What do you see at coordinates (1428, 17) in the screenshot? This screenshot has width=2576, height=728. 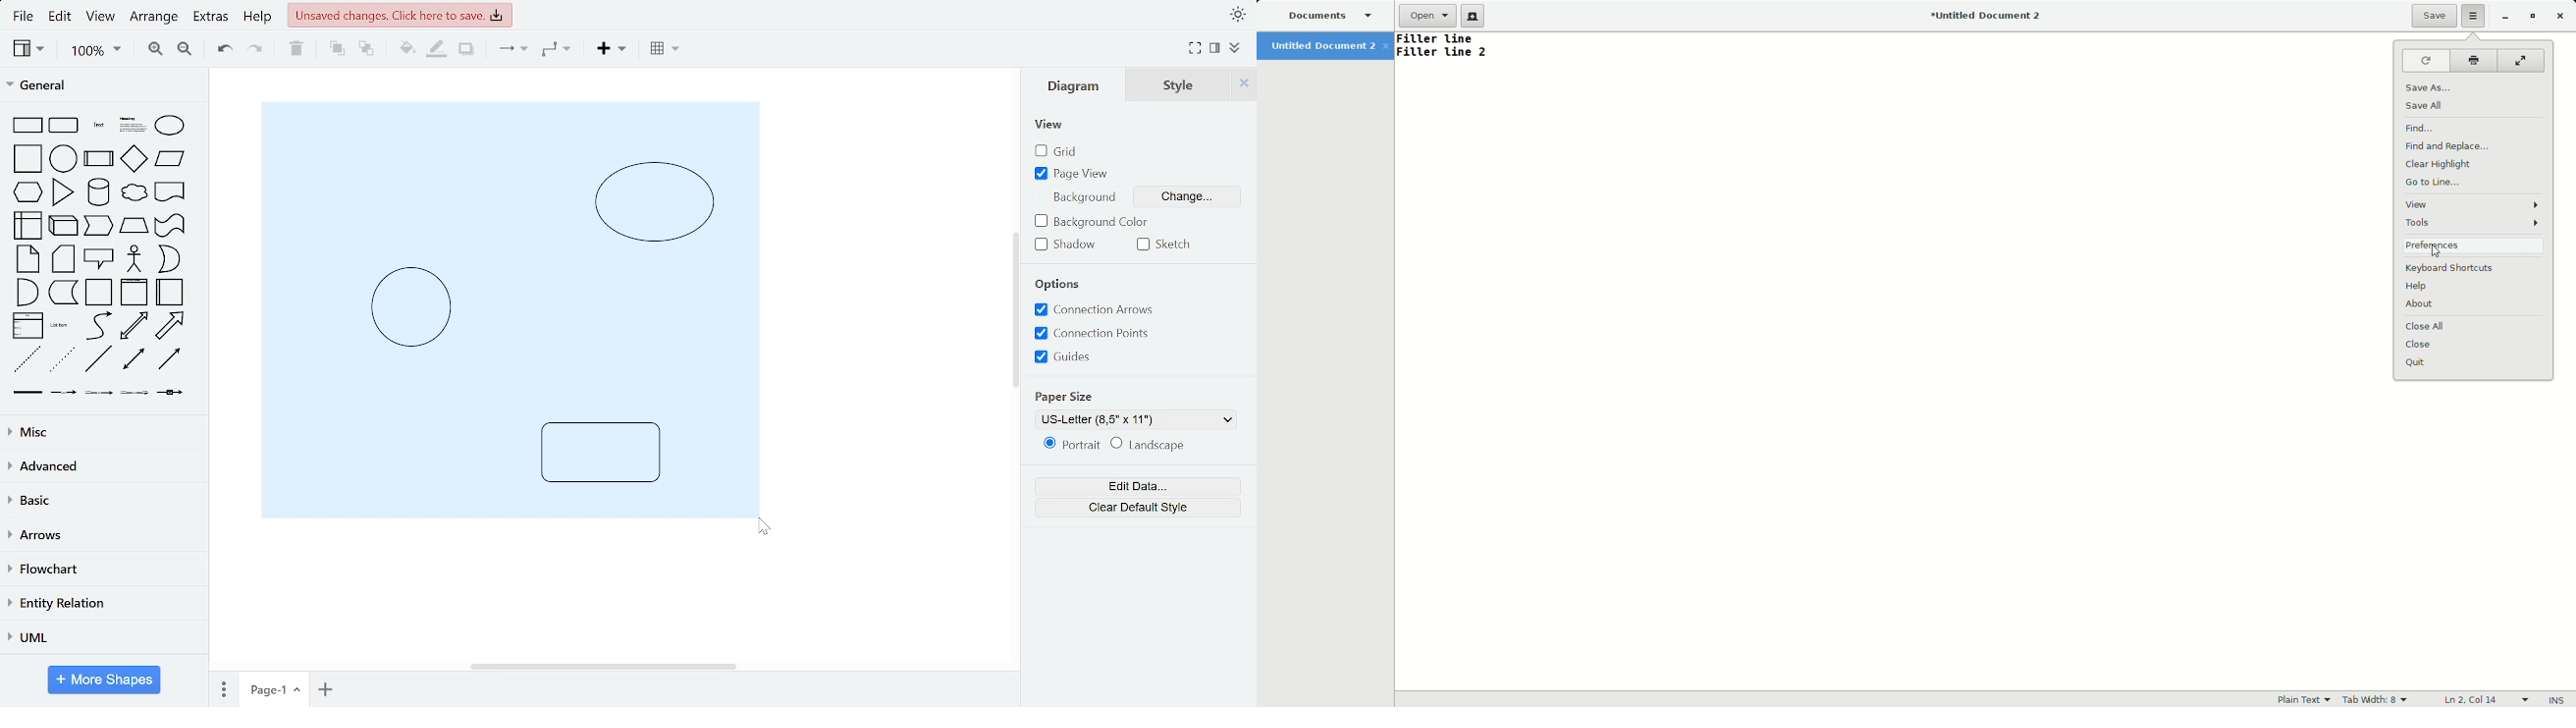 I see `Open` at bounding box center [1428, 17].